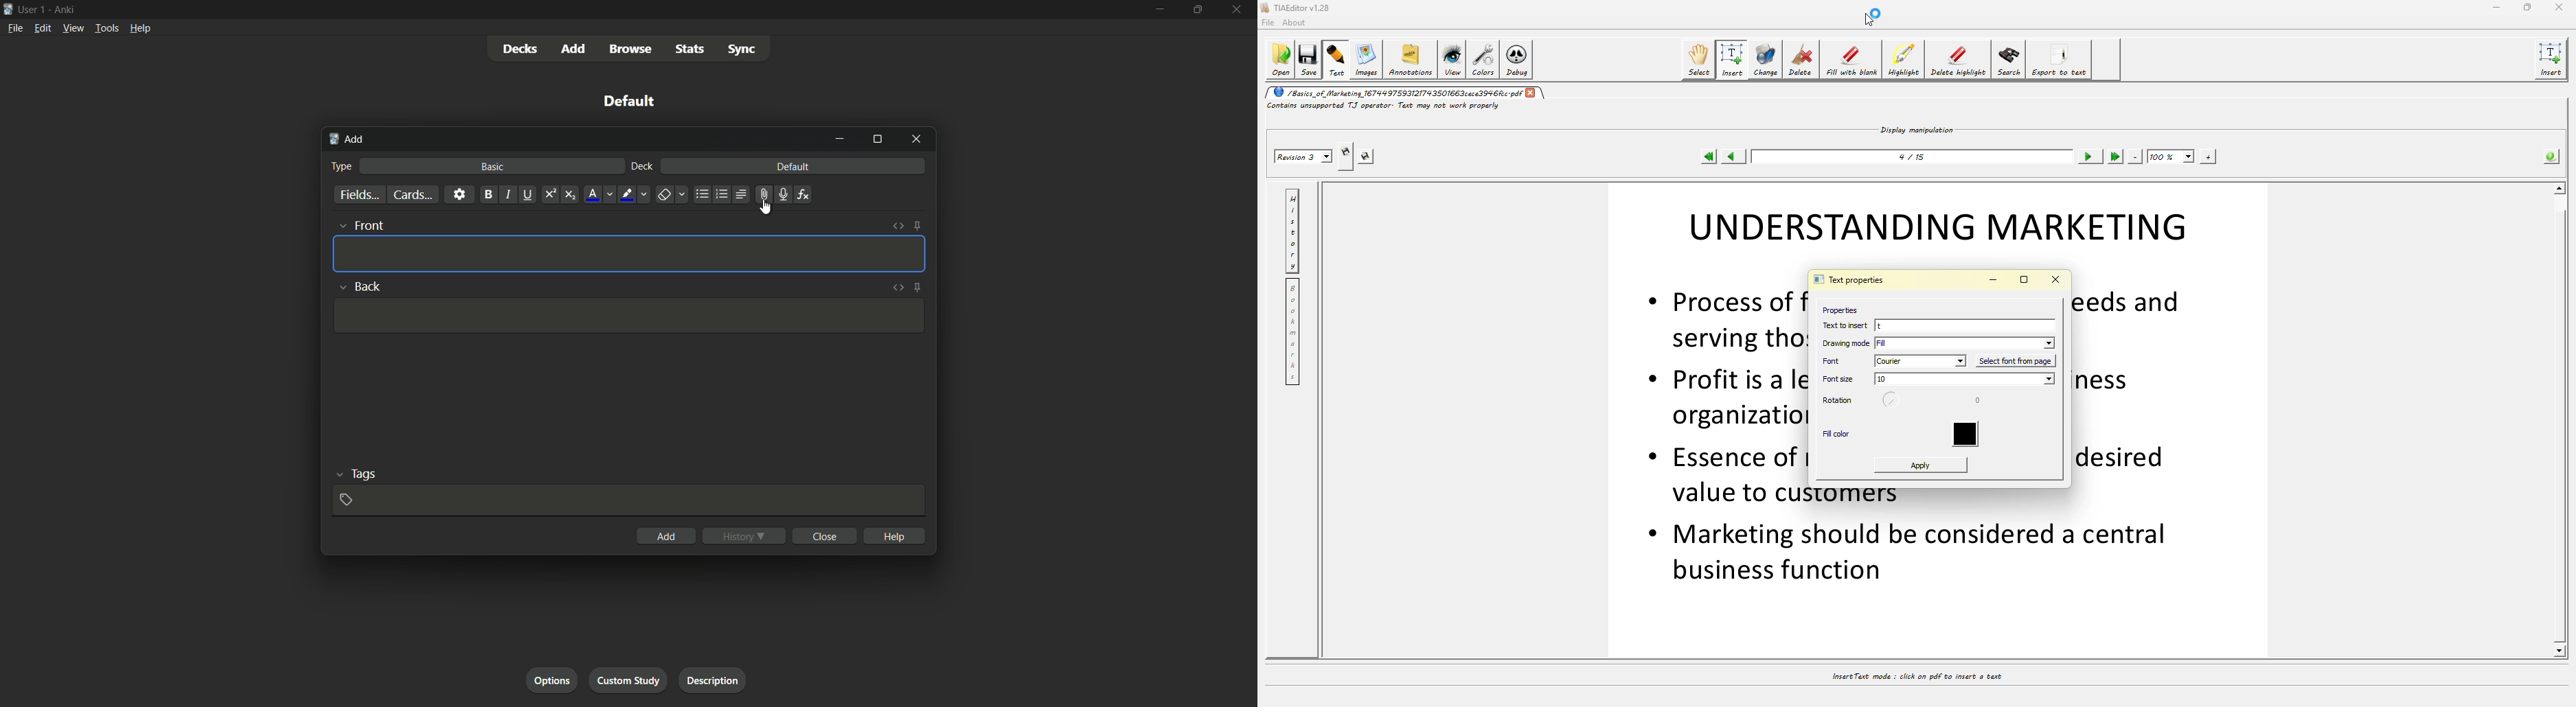 The image size is (2576, 728). I want to click on history, so click(744, 535).